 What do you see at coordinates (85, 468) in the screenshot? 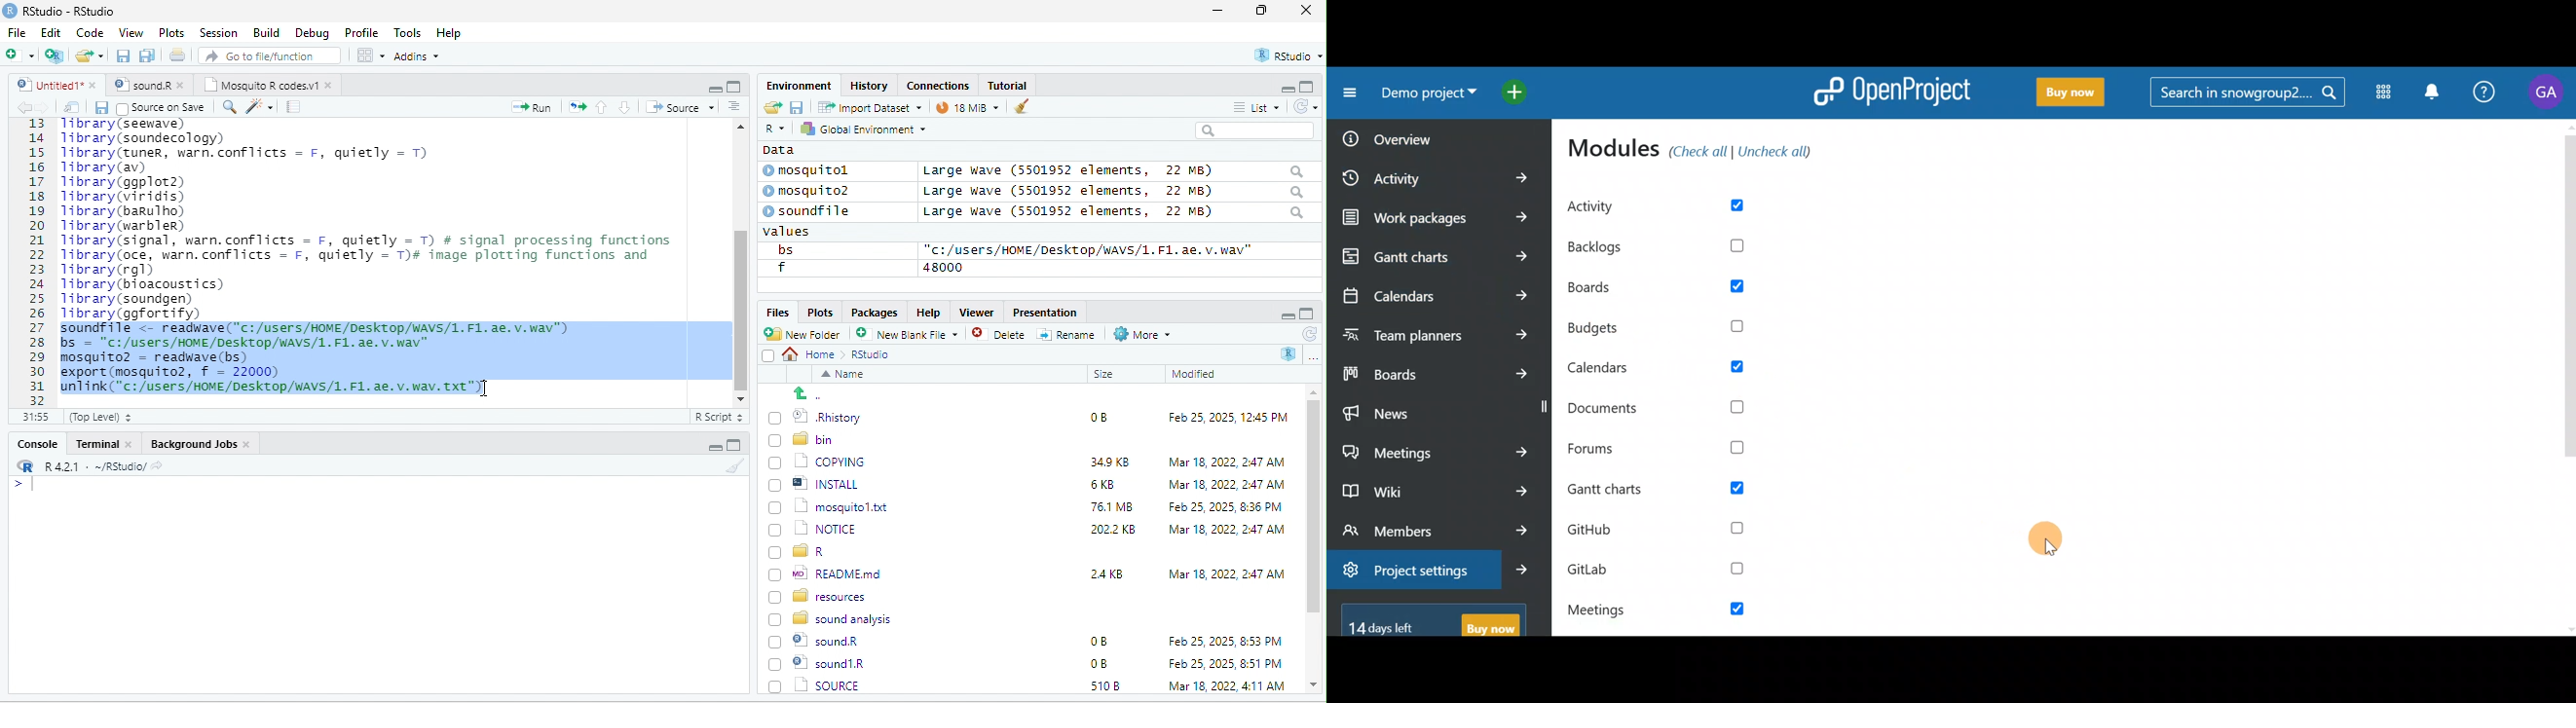
I see `RR R421 - ~/RStudio/` at bounding box center [85, 468].